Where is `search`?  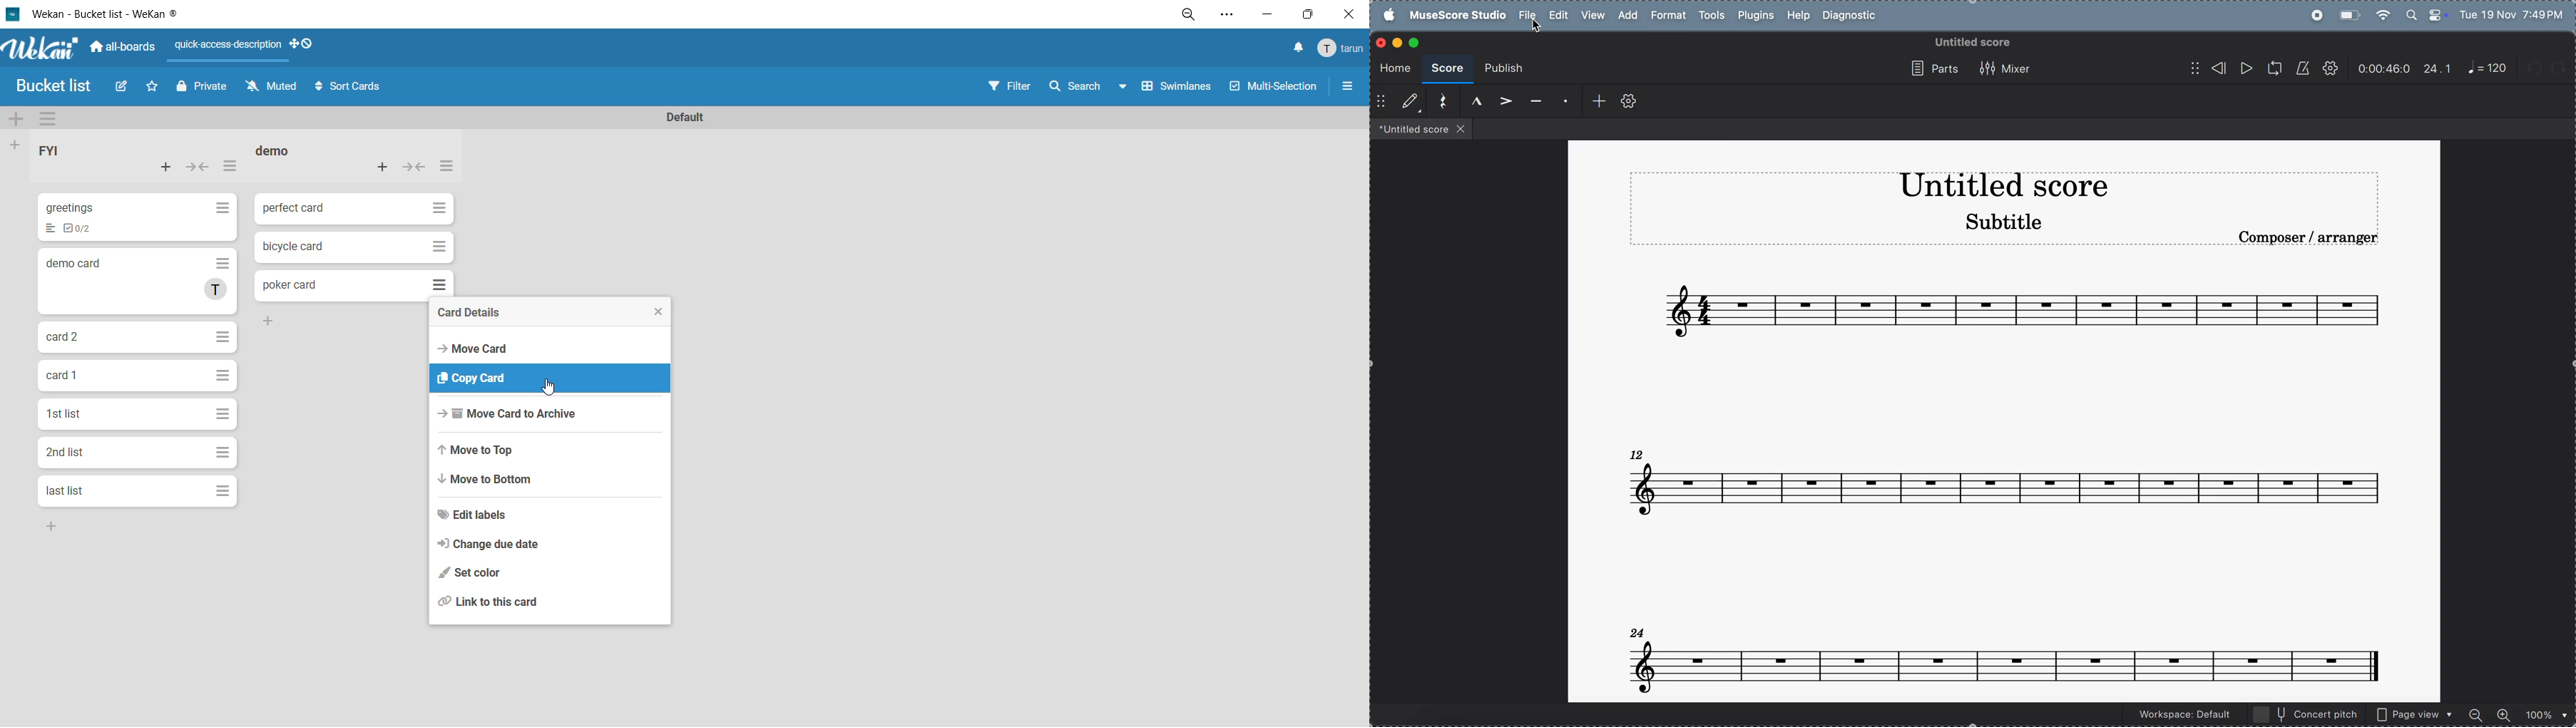 search is located at coordinates (1092, 85).